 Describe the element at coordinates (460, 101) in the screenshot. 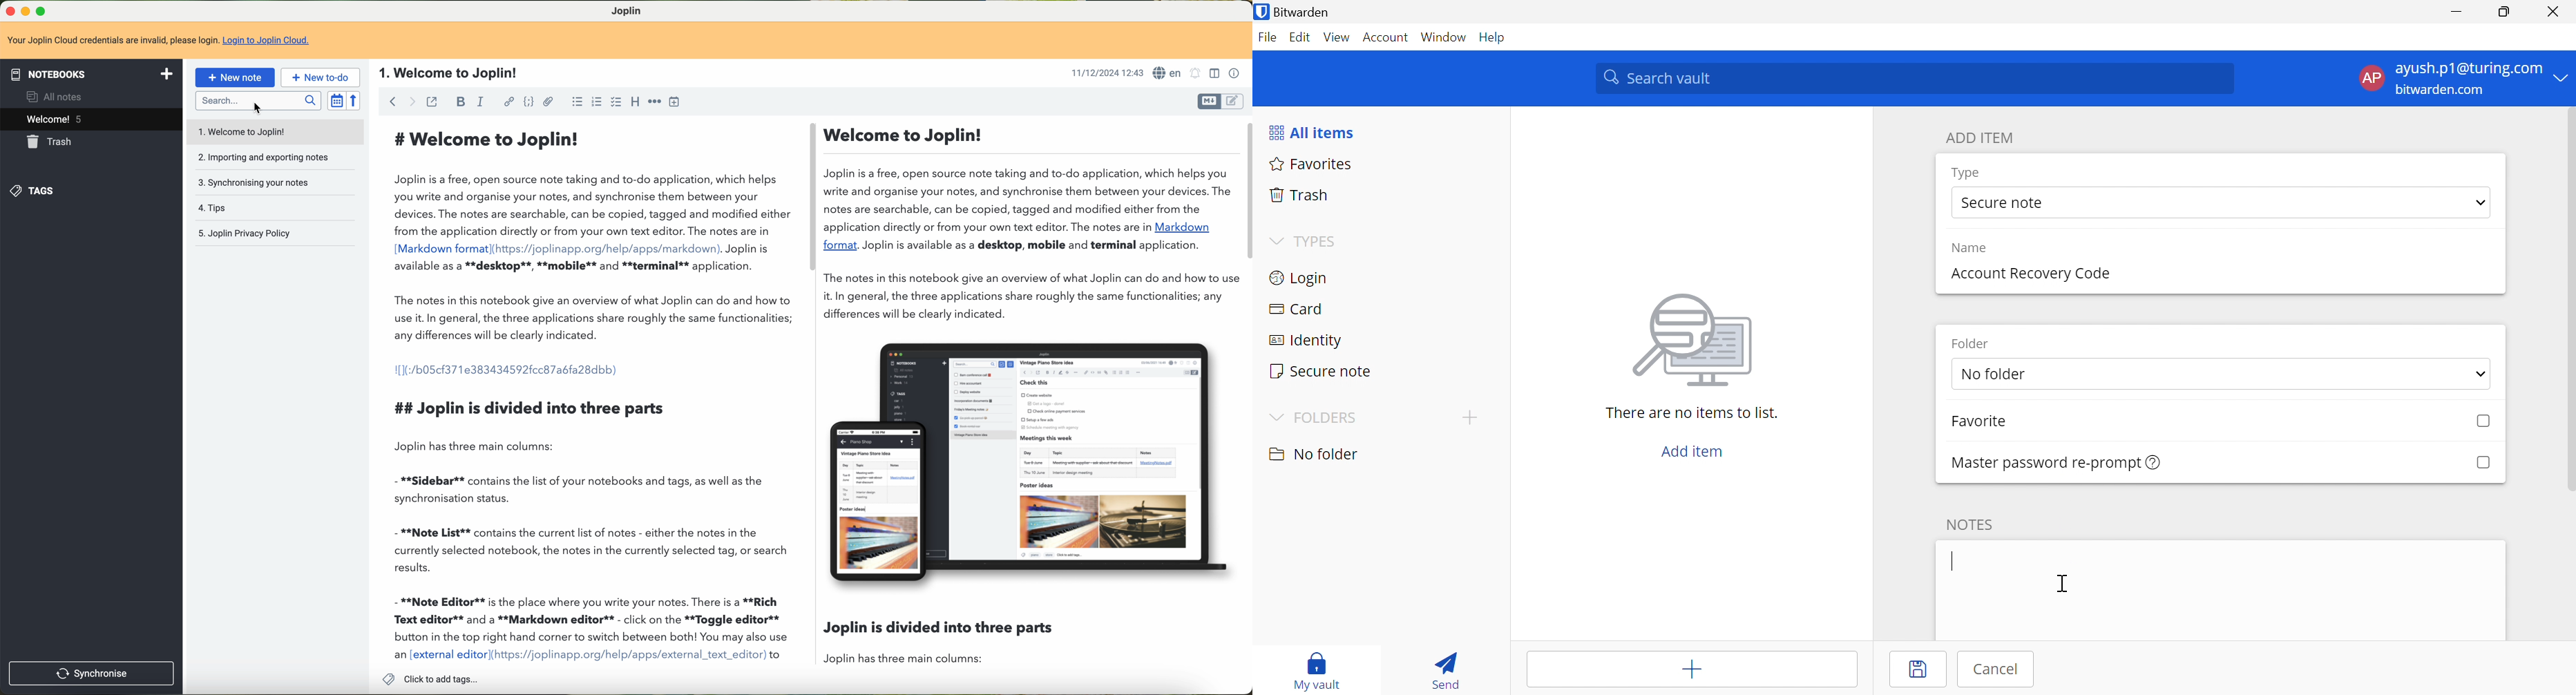

I see `bold` at that location.